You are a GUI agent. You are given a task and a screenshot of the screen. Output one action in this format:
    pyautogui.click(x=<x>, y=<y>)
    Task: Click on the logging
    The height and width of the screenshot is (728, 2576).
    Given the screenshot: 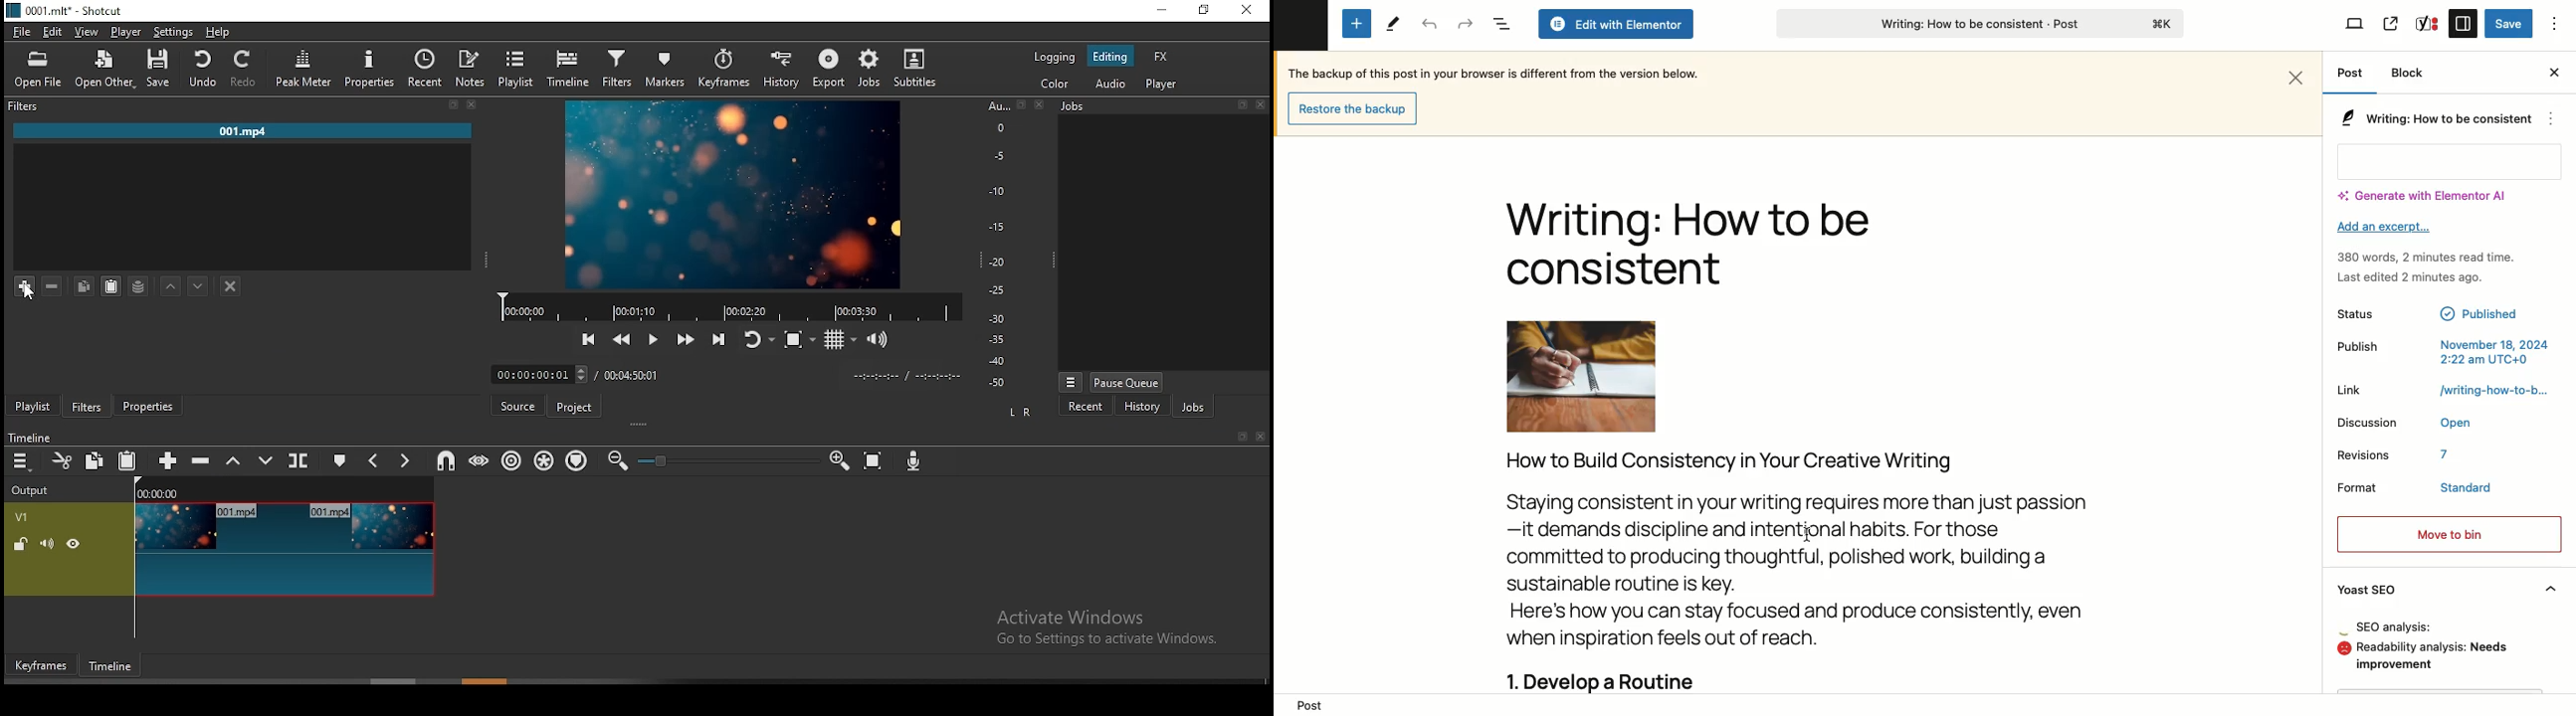 What is the action you would take?
    pyautogui.click(x=1051, y=58)
    